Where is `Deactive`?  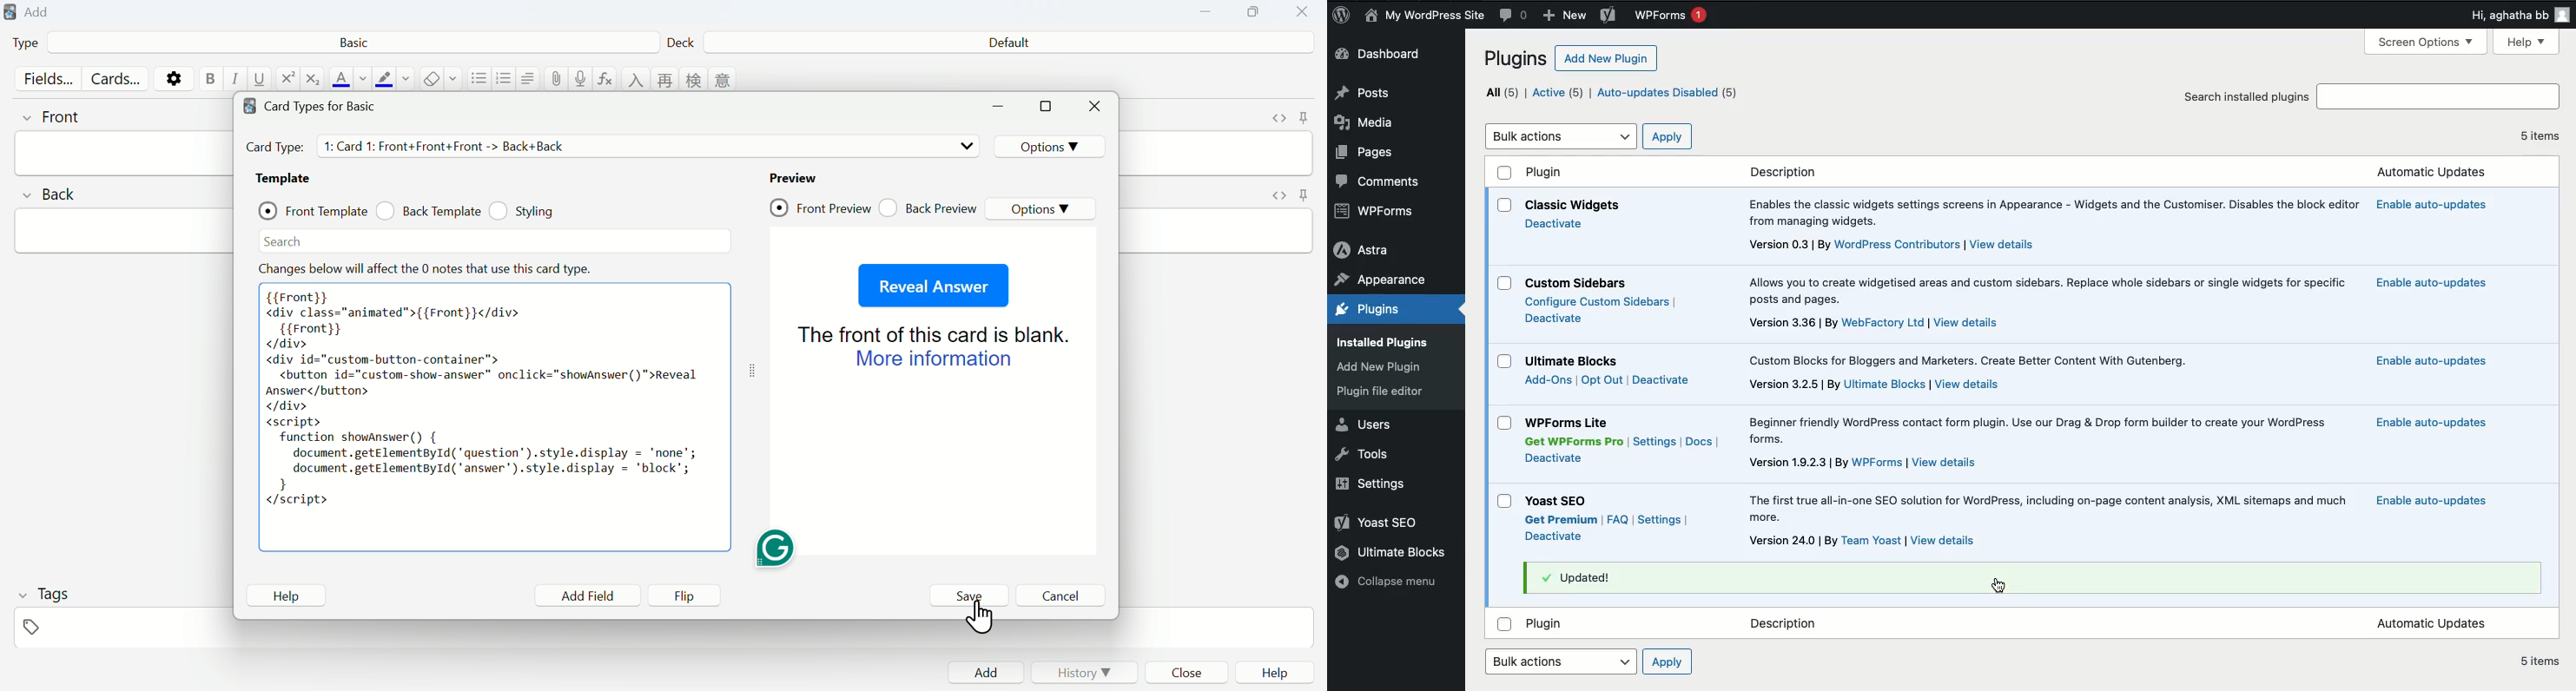 Deactive is located at coordinates (1556, 457).